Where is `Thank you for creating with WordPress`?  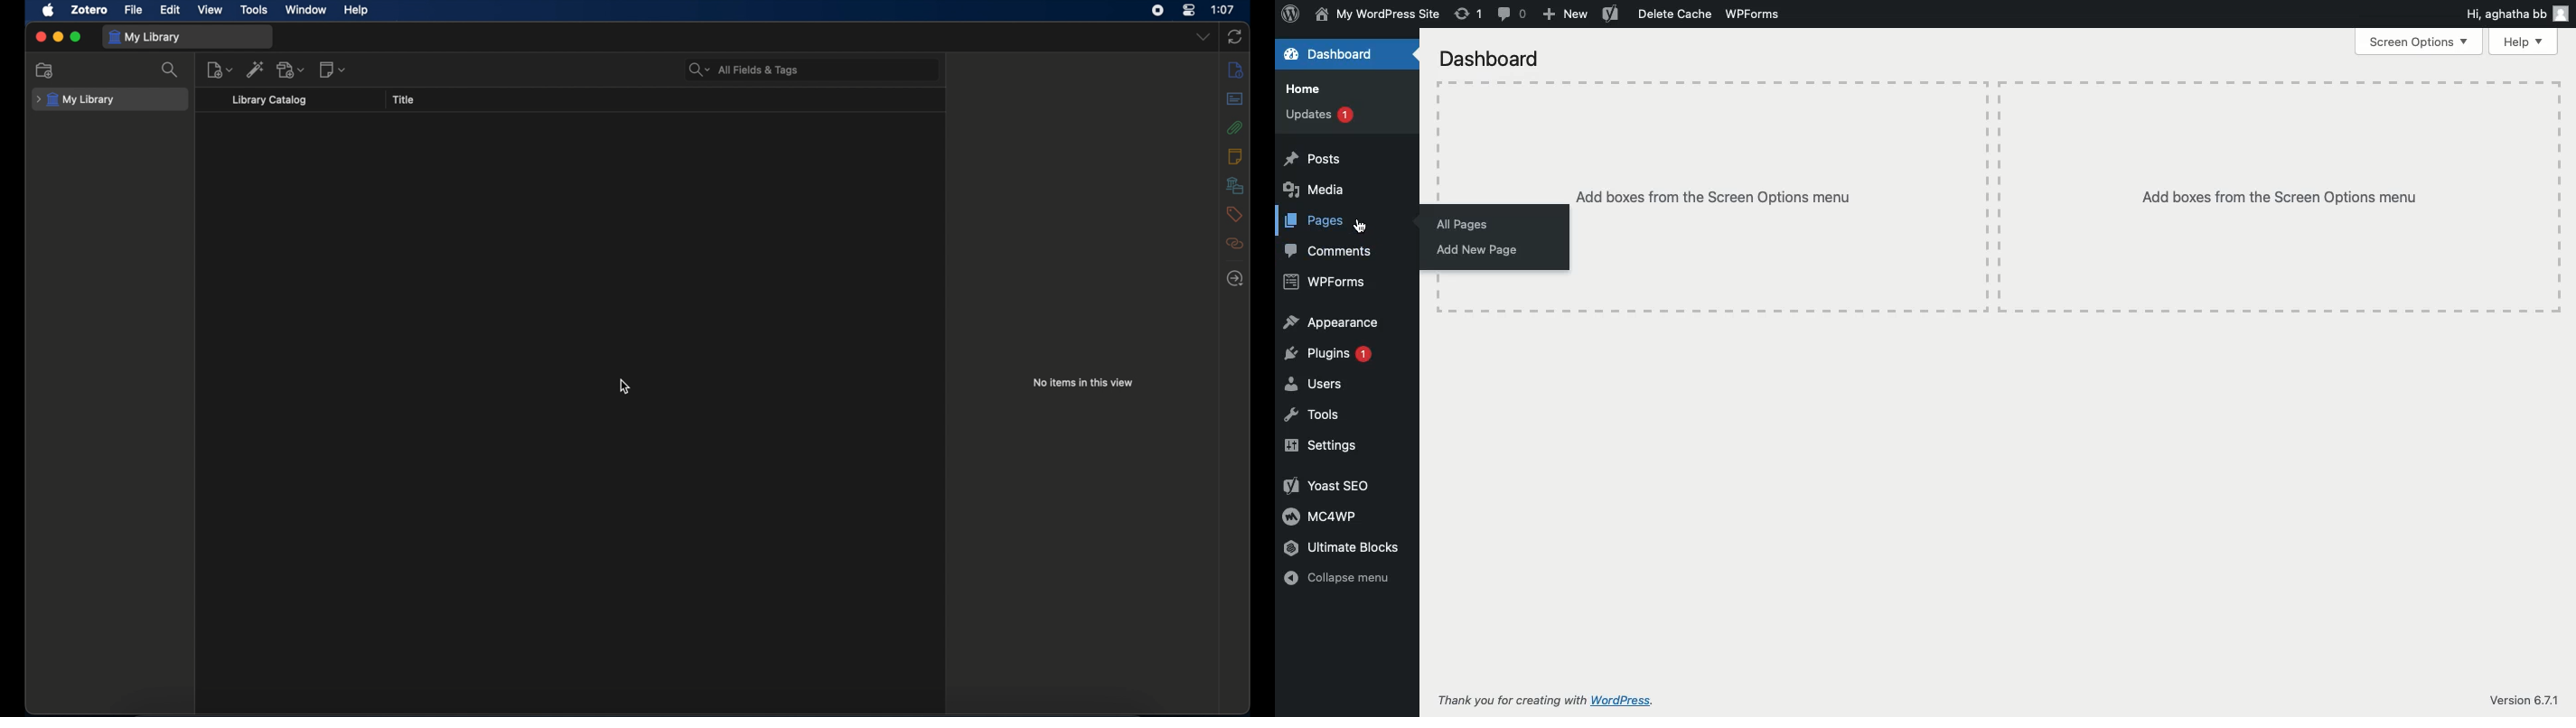
Thank you for creating with WordPress is located at coordinates (1548, 702).